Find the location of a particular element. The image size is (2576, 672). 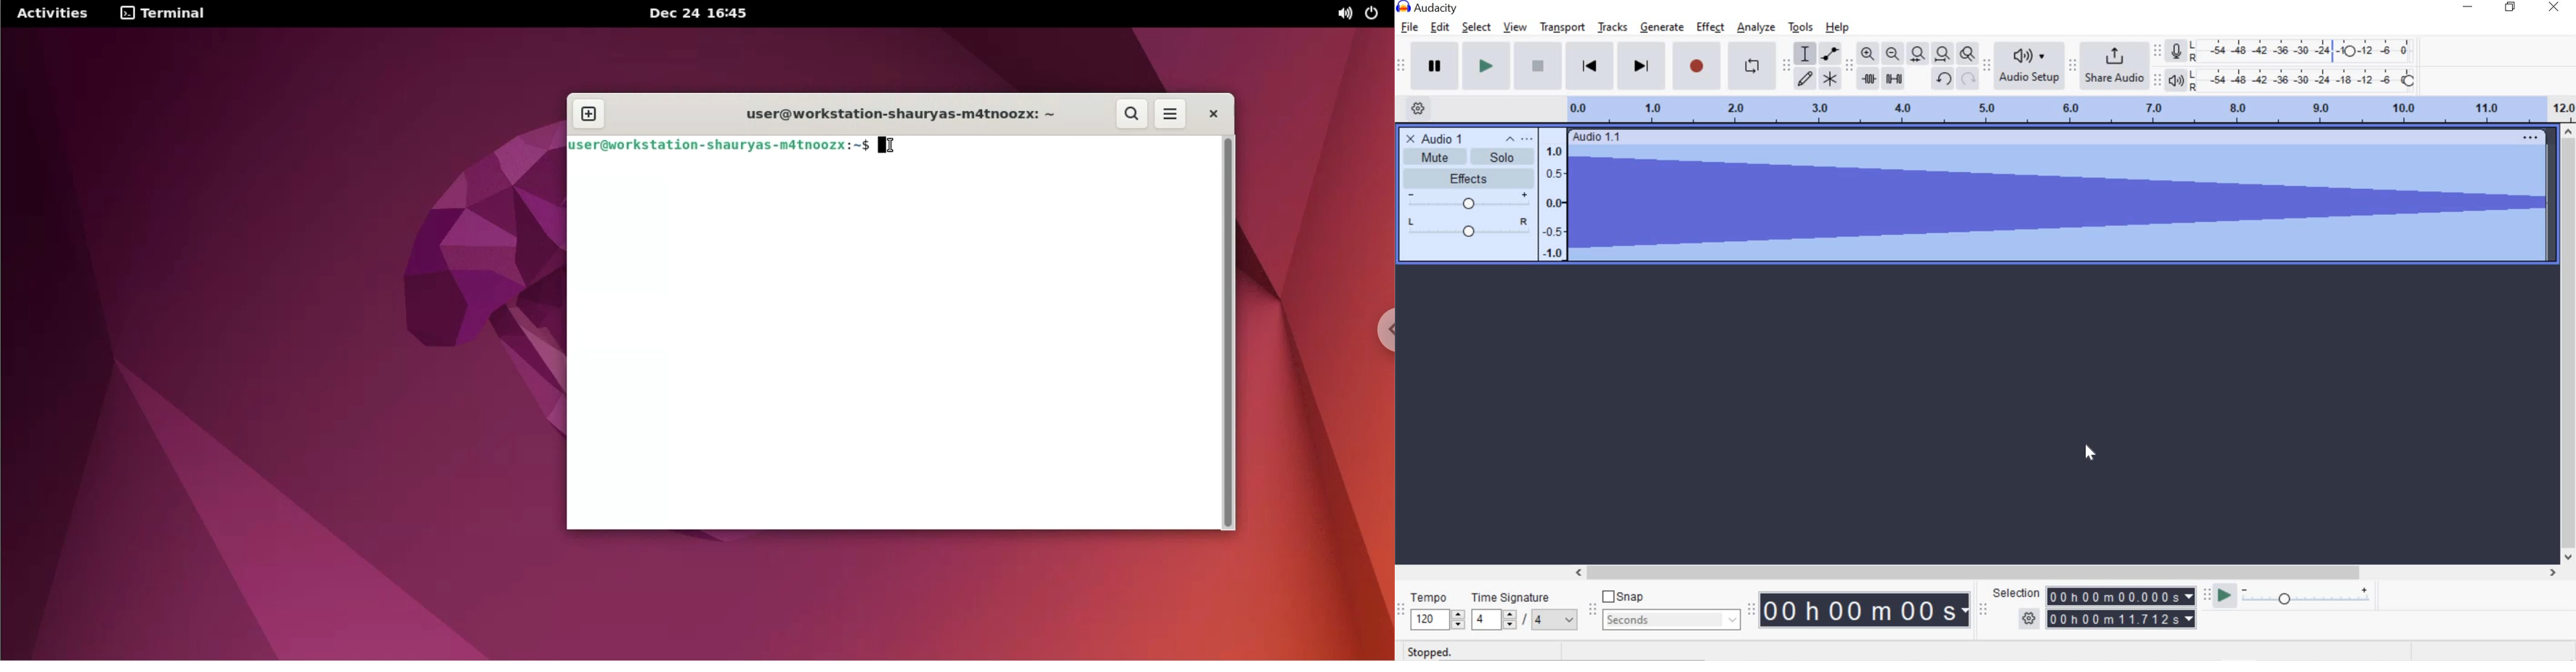

silence audio selection is located at coordinates (1895, 78).